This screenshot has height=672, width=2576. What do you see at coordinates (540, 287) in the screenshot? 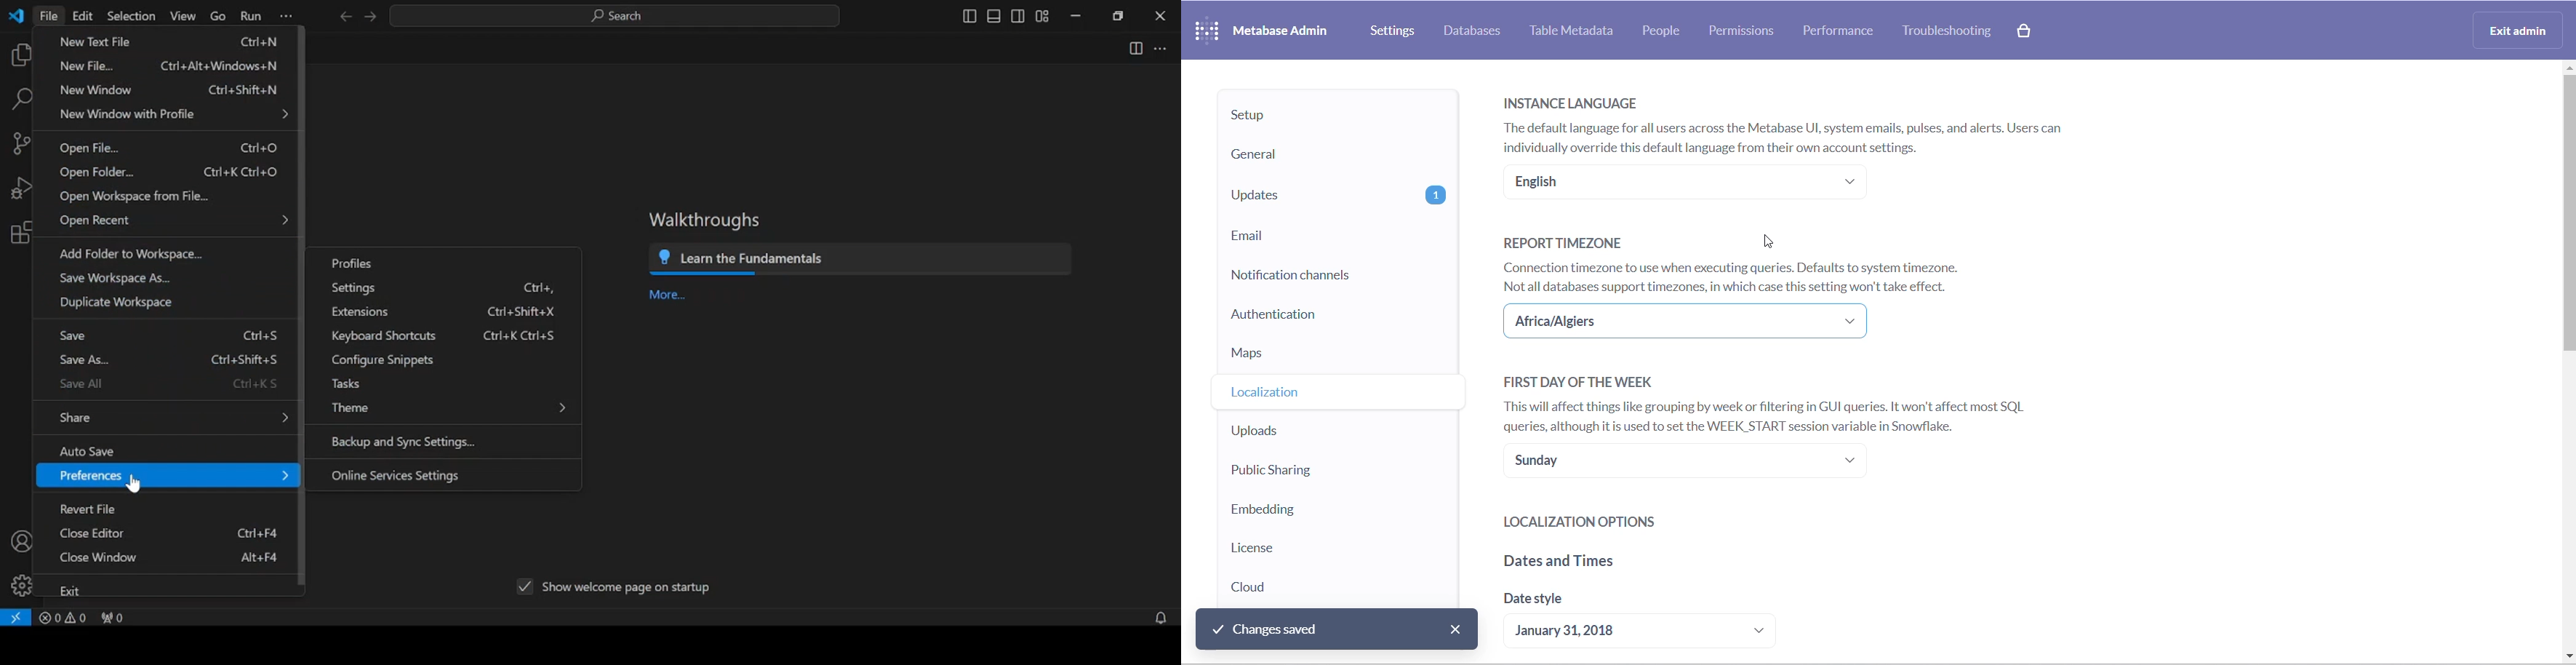
I see `ctrl+,` at bounding box center [540, 287].